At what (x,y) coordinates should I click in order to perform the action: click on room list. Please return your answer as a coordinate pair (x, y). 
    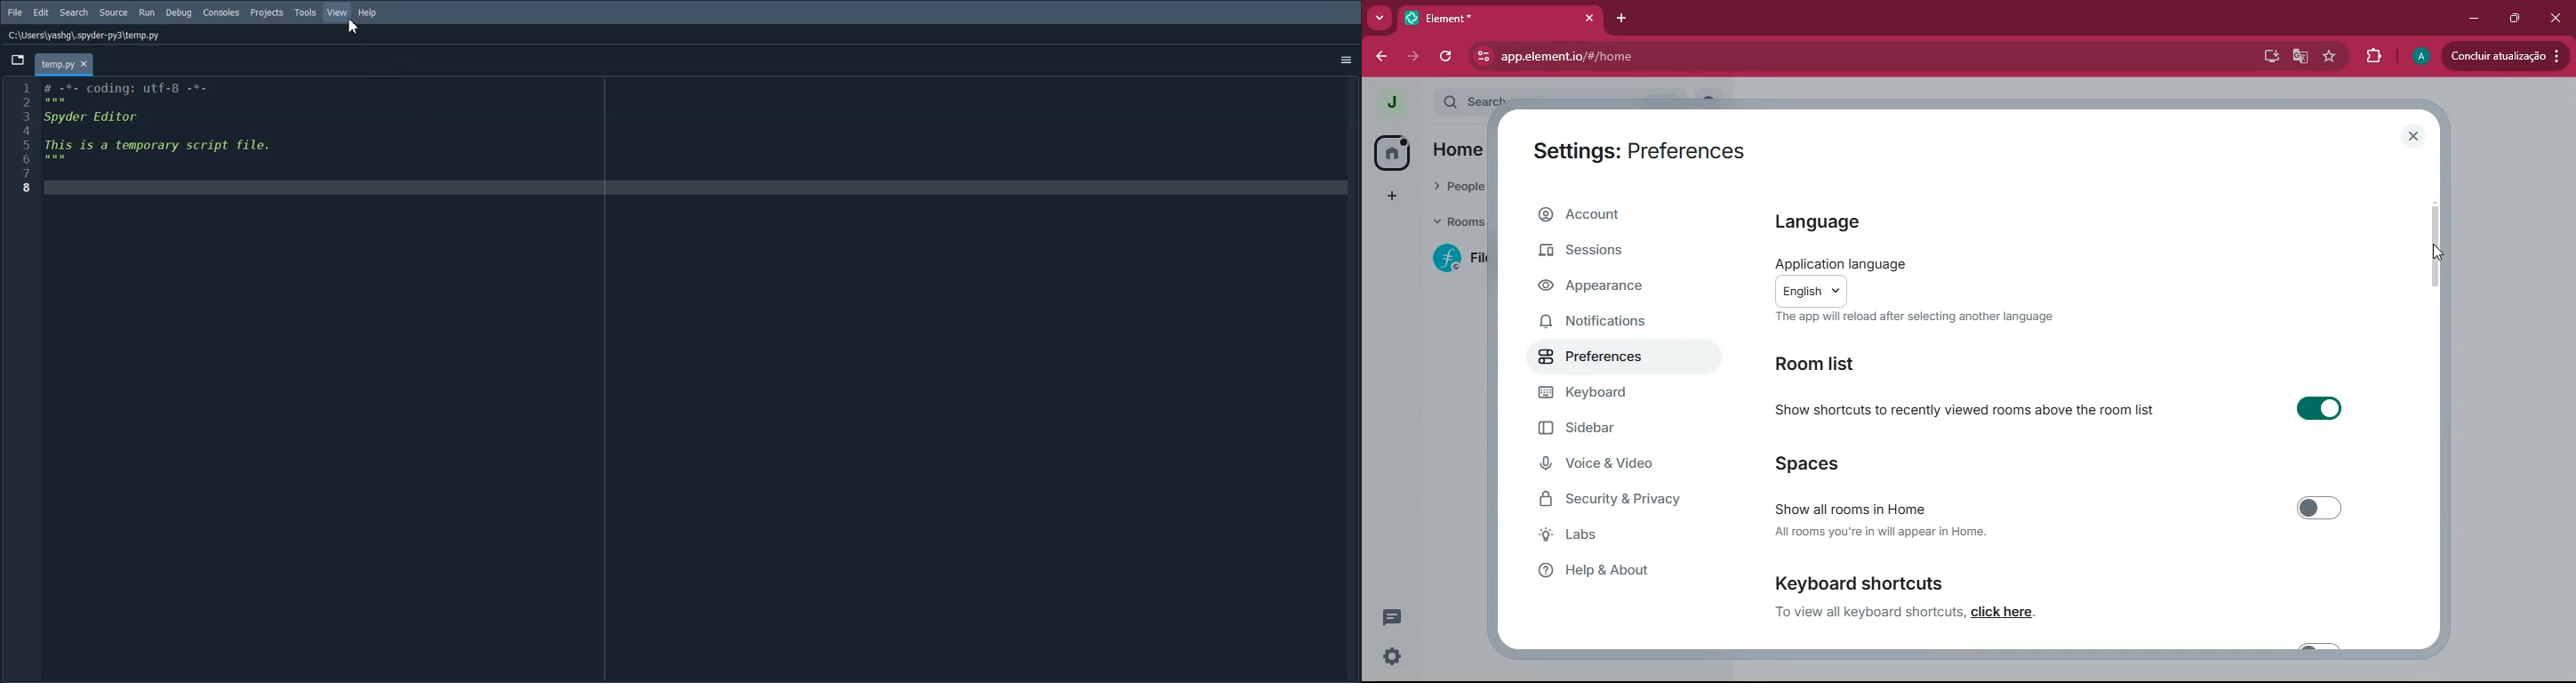
    Looking at the image, I should click on (1834, 361).